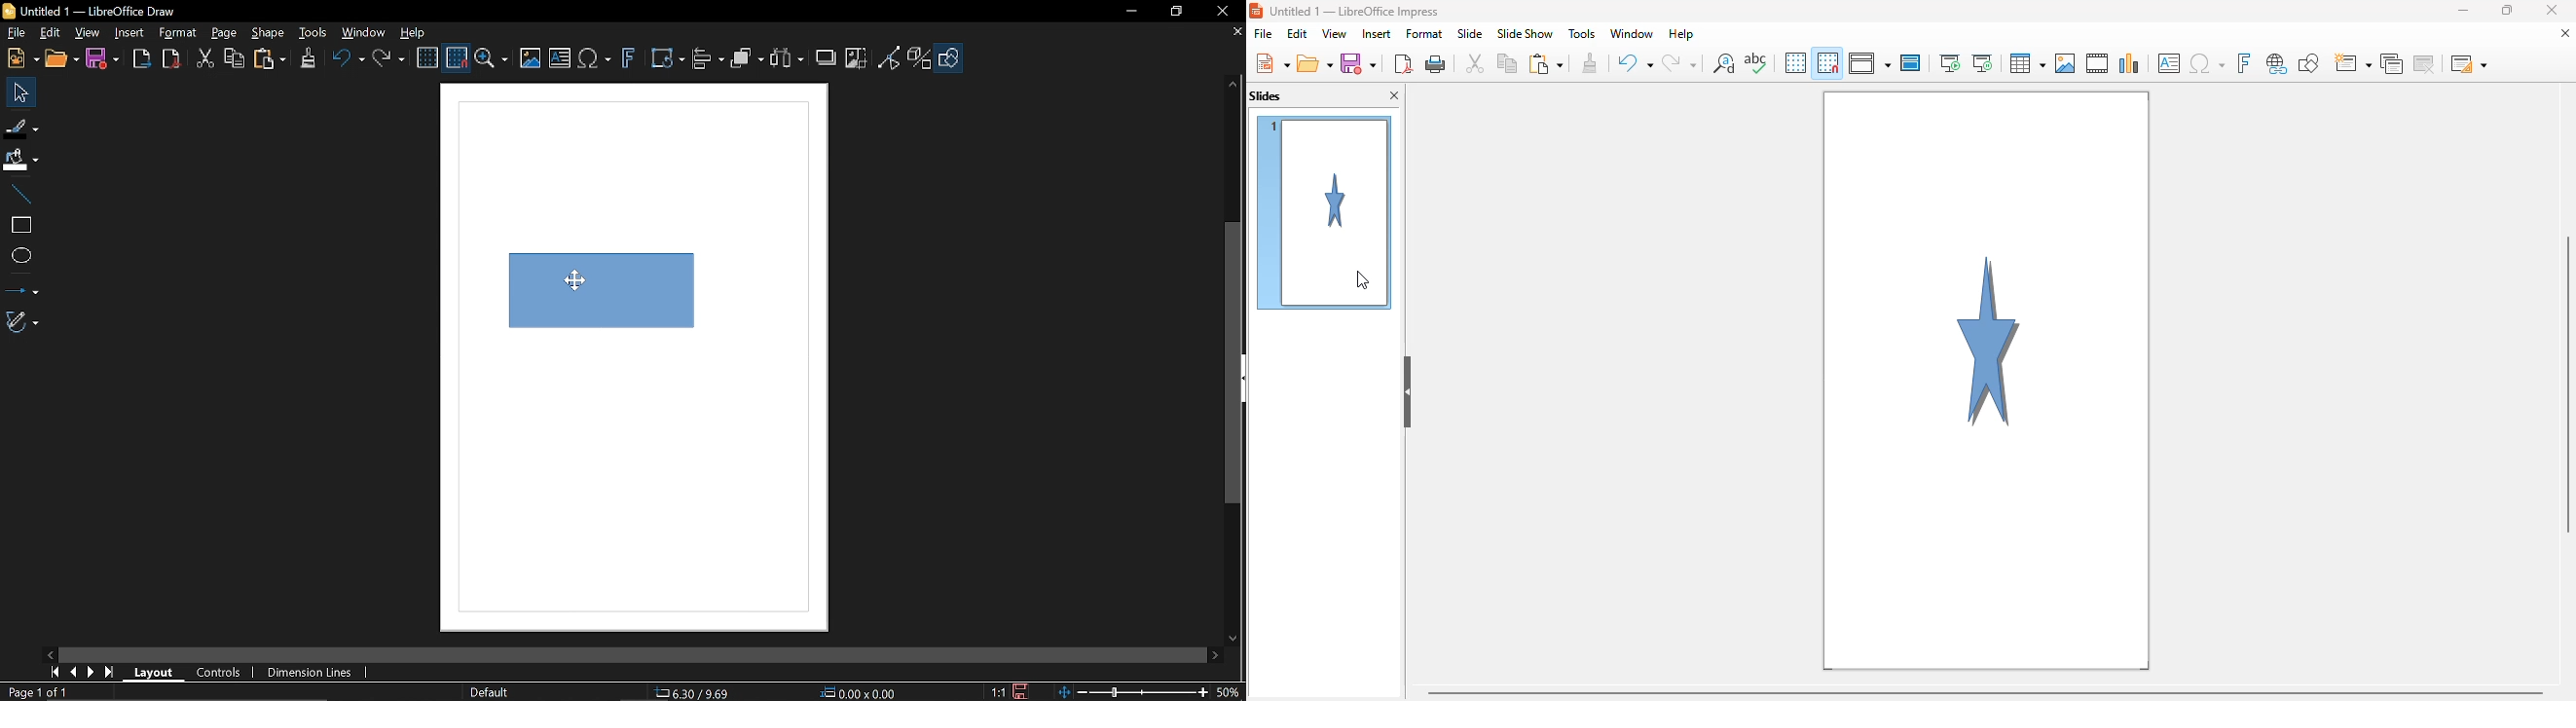 The image size is (2576, 728). What do you see at coordinates (2066, 63) in the screenshot?
I see `insert image` at bounding box center [2066, 63].